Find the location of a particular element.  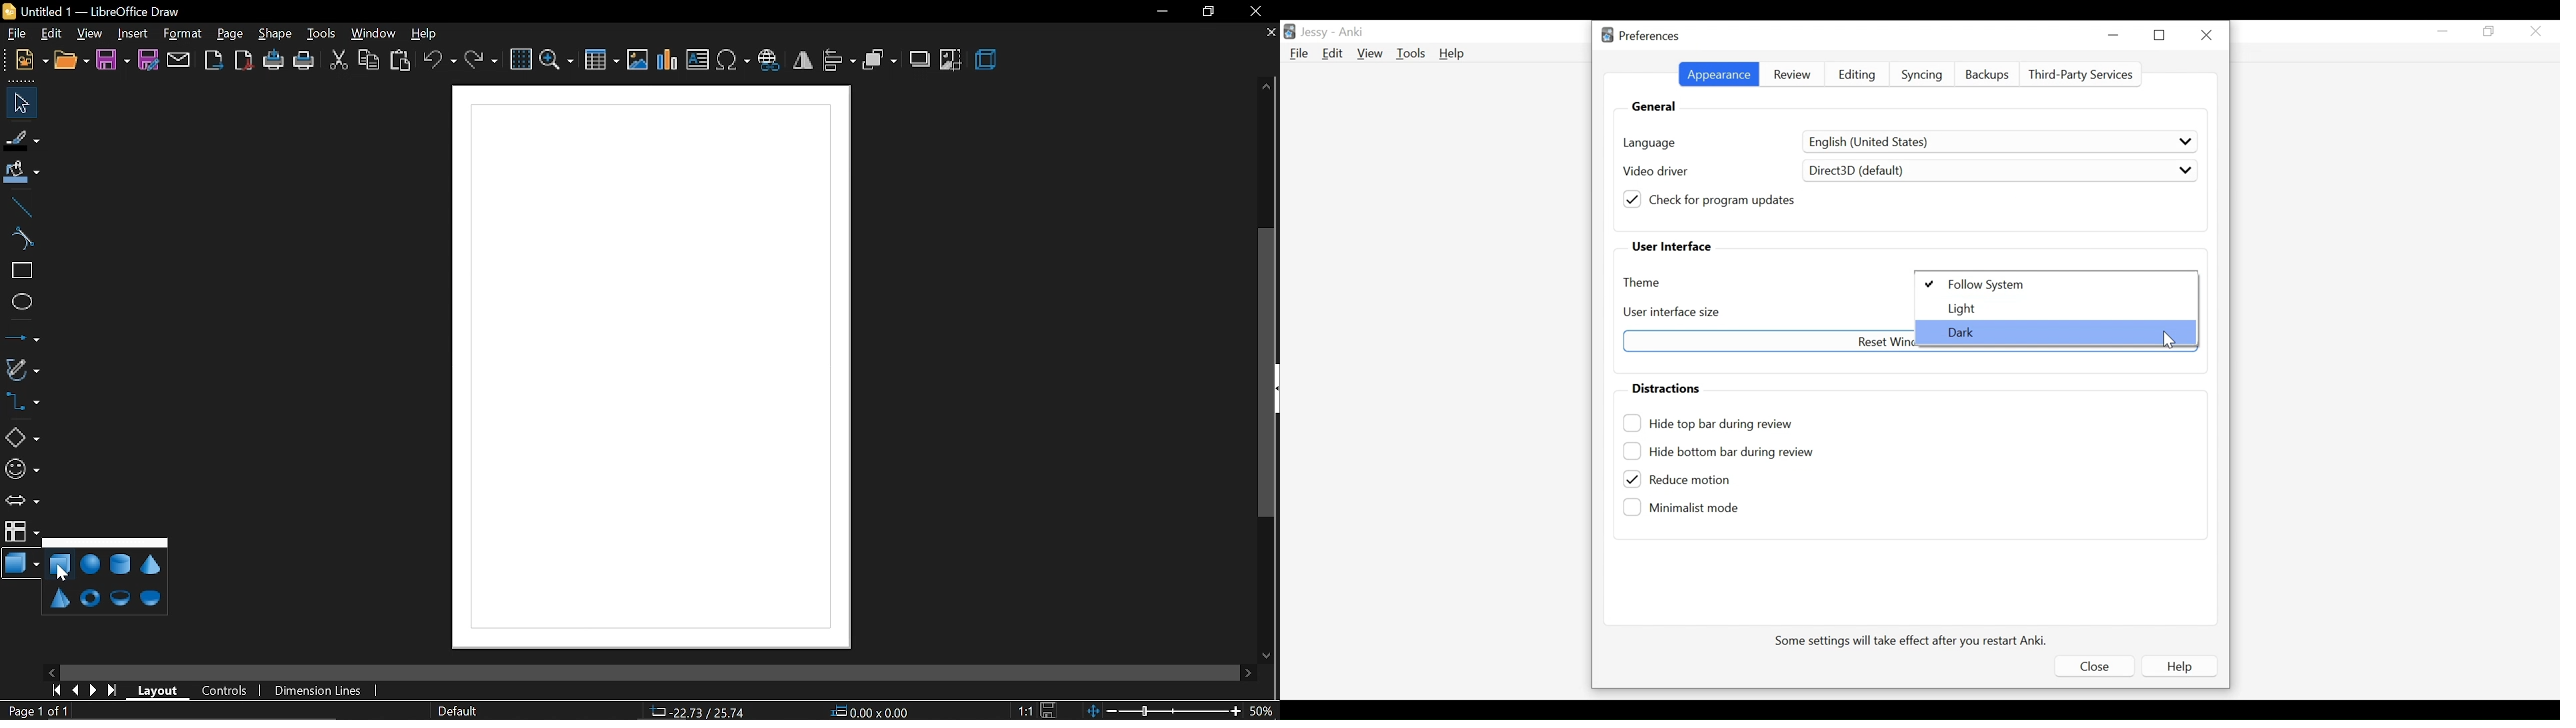

curve is located at coordinates (22, 240).